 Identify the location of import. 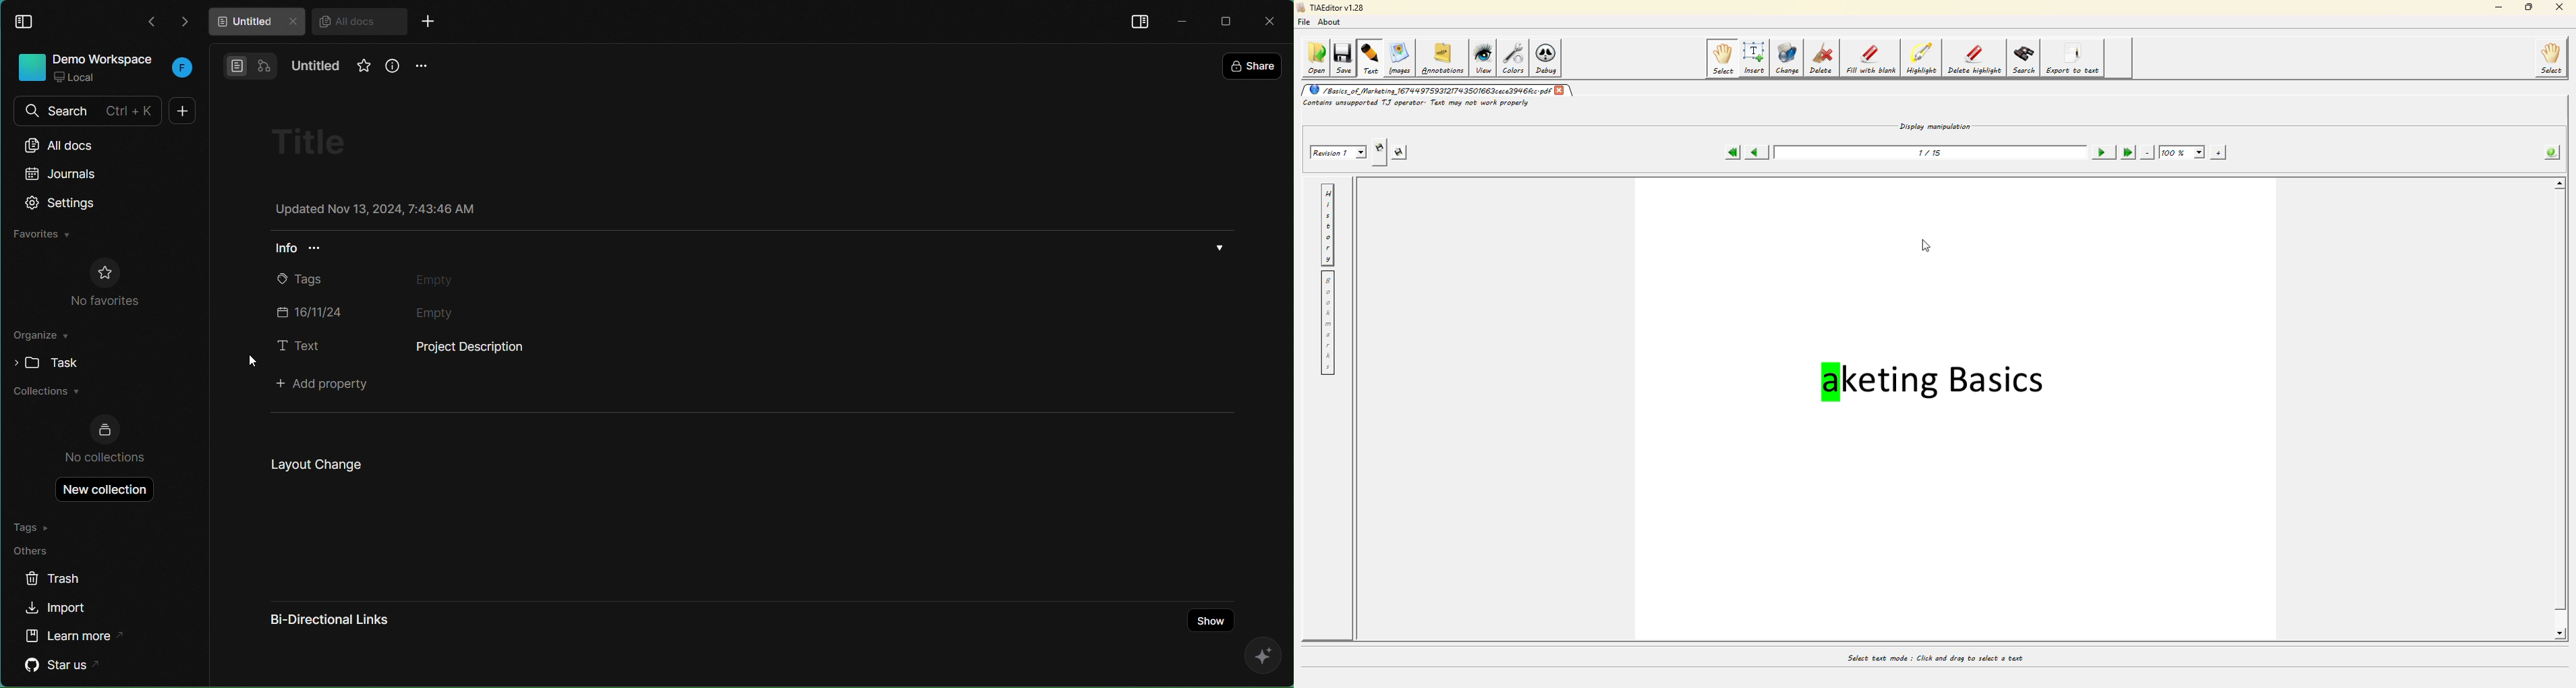
(57, 609).